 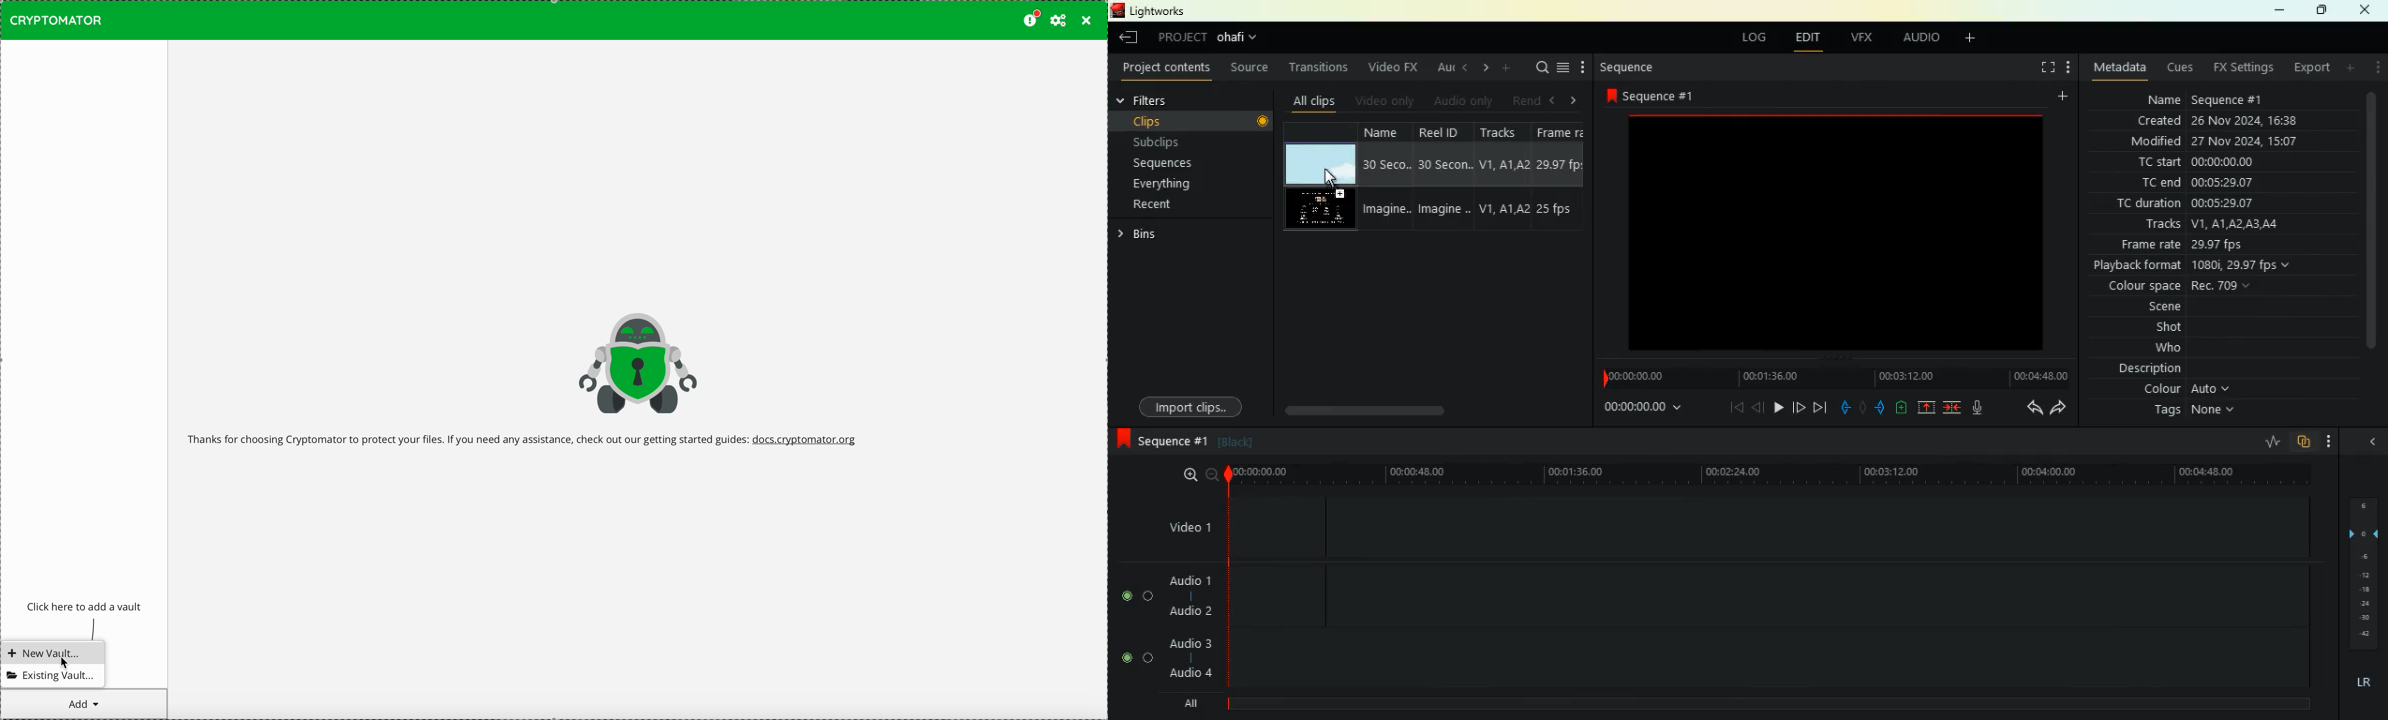 What do you see at coordinates (1879, 407) in the screenshot?
I see `push` at bounding box center [1879, 407].